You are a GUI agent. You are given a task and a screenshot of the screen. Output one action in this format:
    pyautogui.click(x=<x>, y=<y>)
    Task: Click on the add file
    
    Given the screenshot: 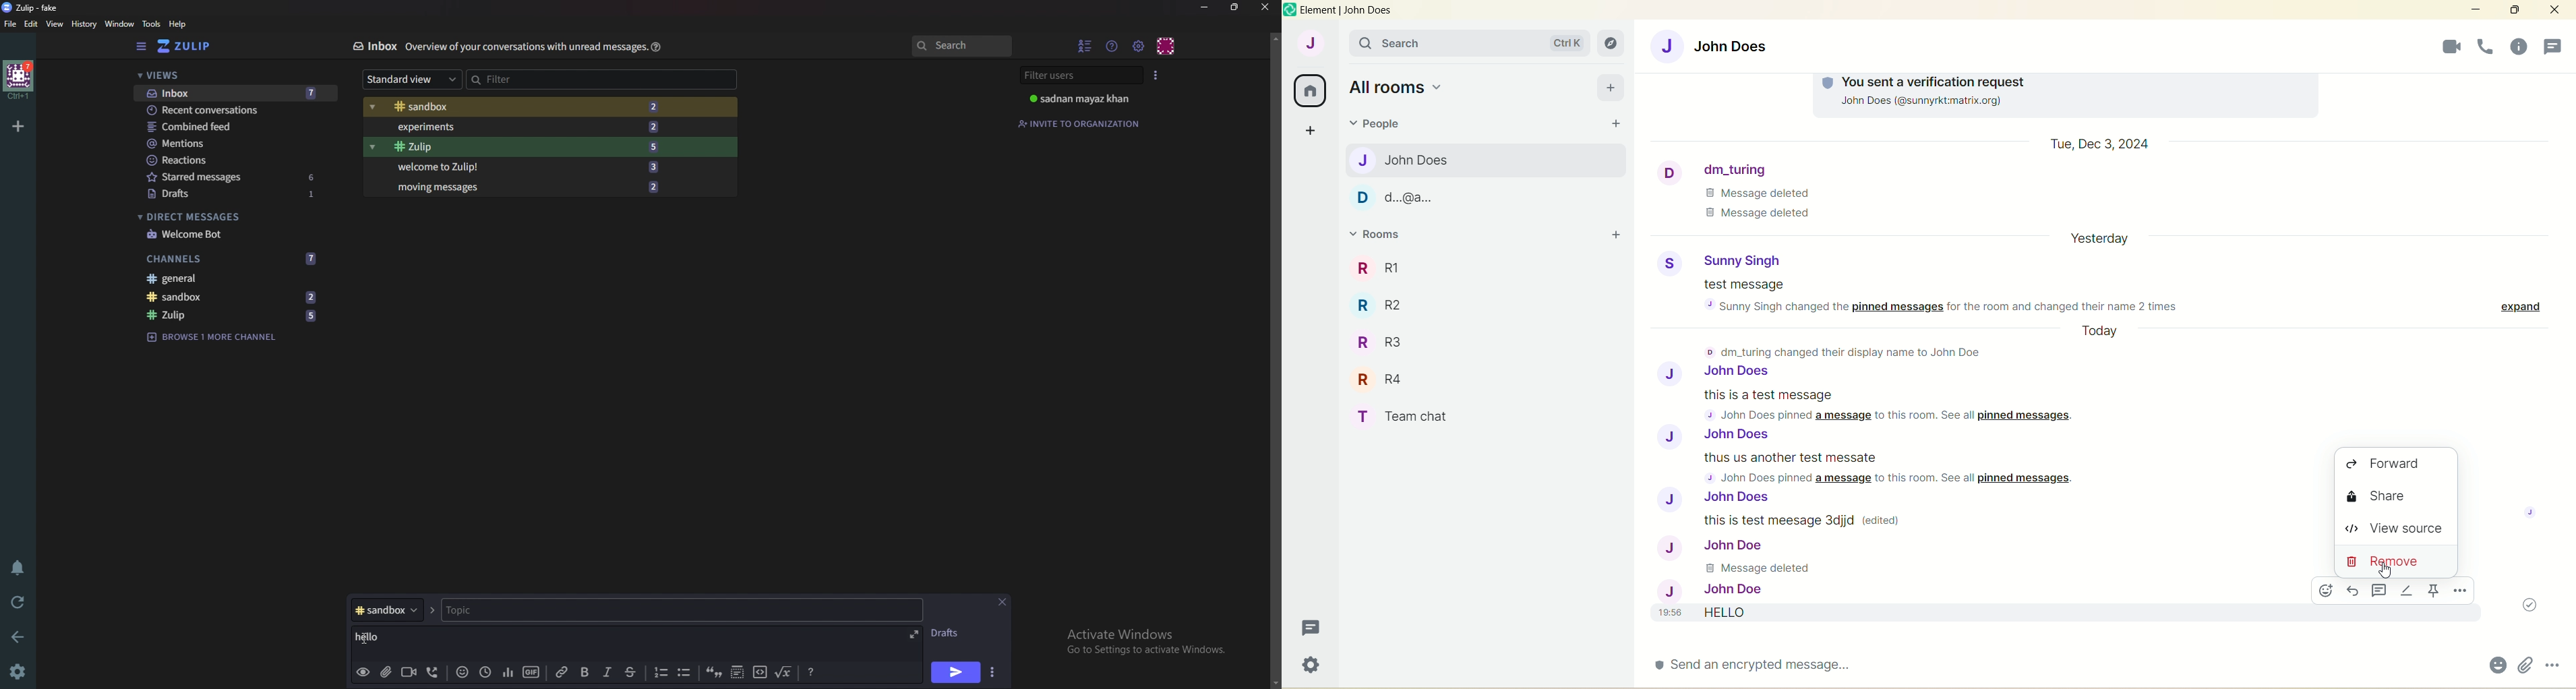 What is the action you would take?
    pyautogui.click(x=385, y=673)
    